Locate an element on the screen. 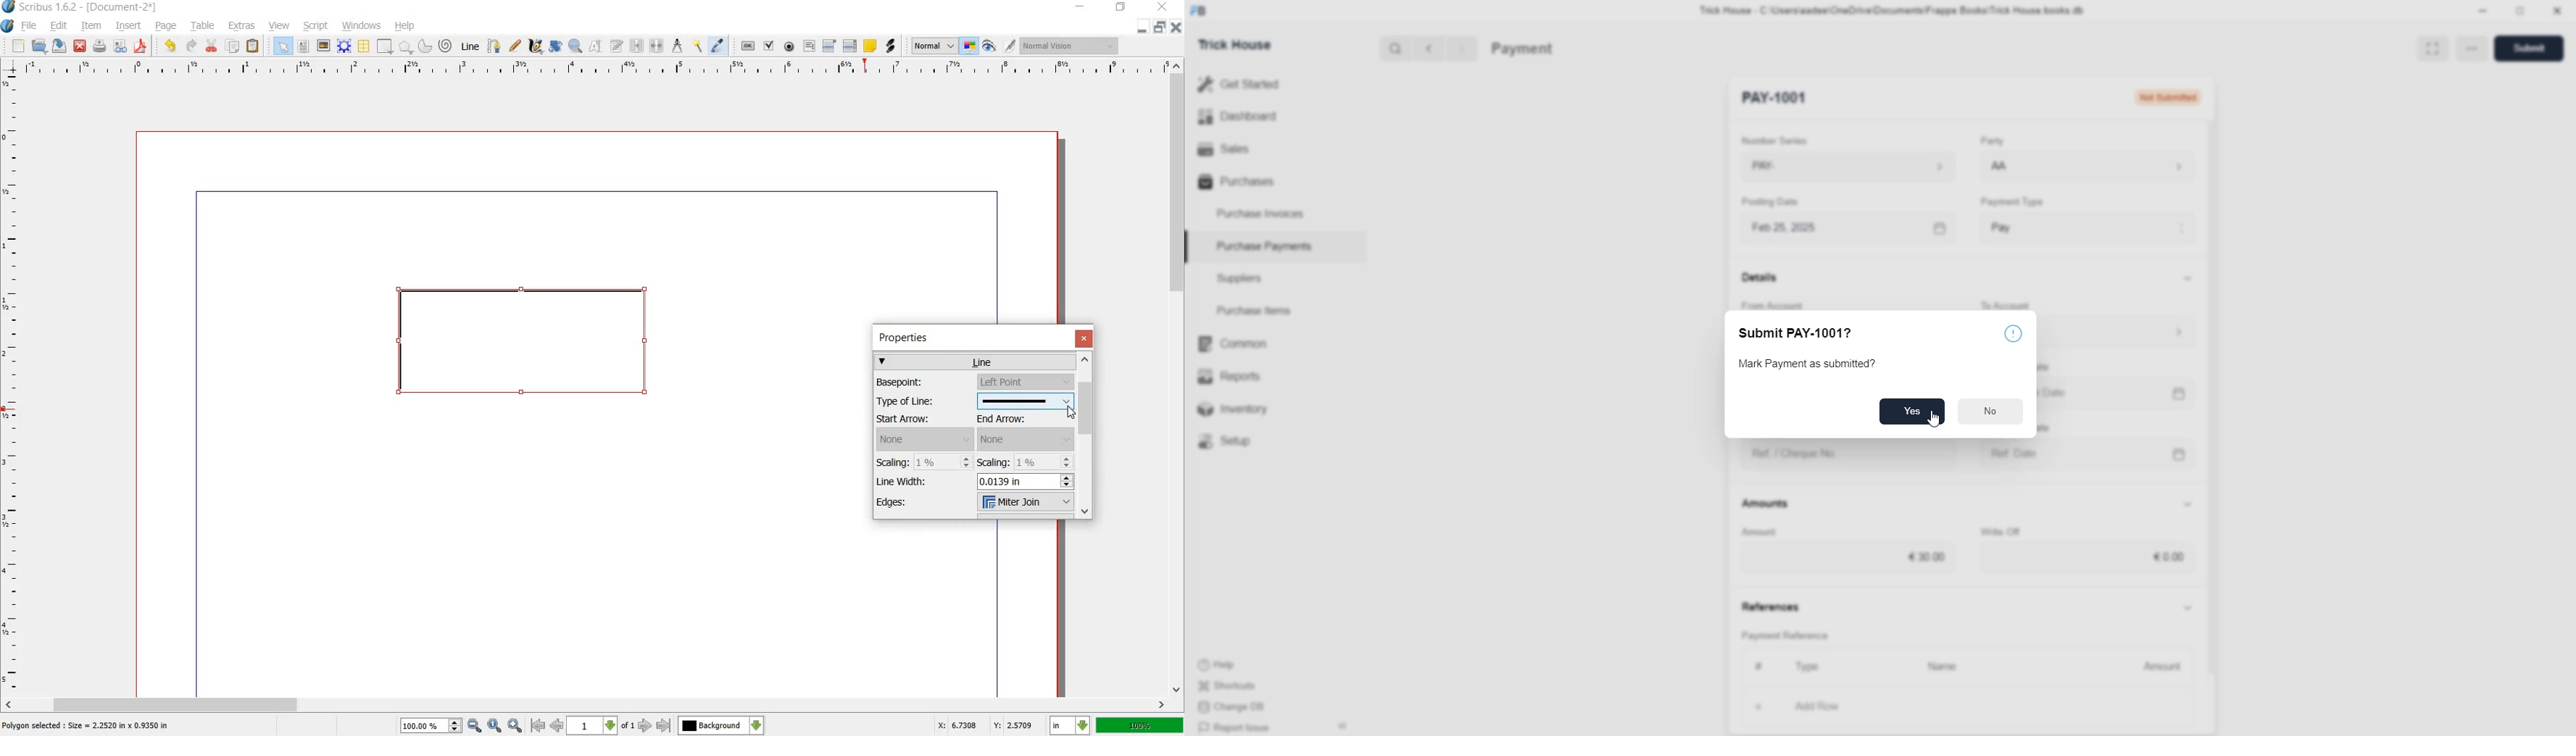 The width and height of the screenshot is (2576, 756). FILE is located at coordinates (29, 27).